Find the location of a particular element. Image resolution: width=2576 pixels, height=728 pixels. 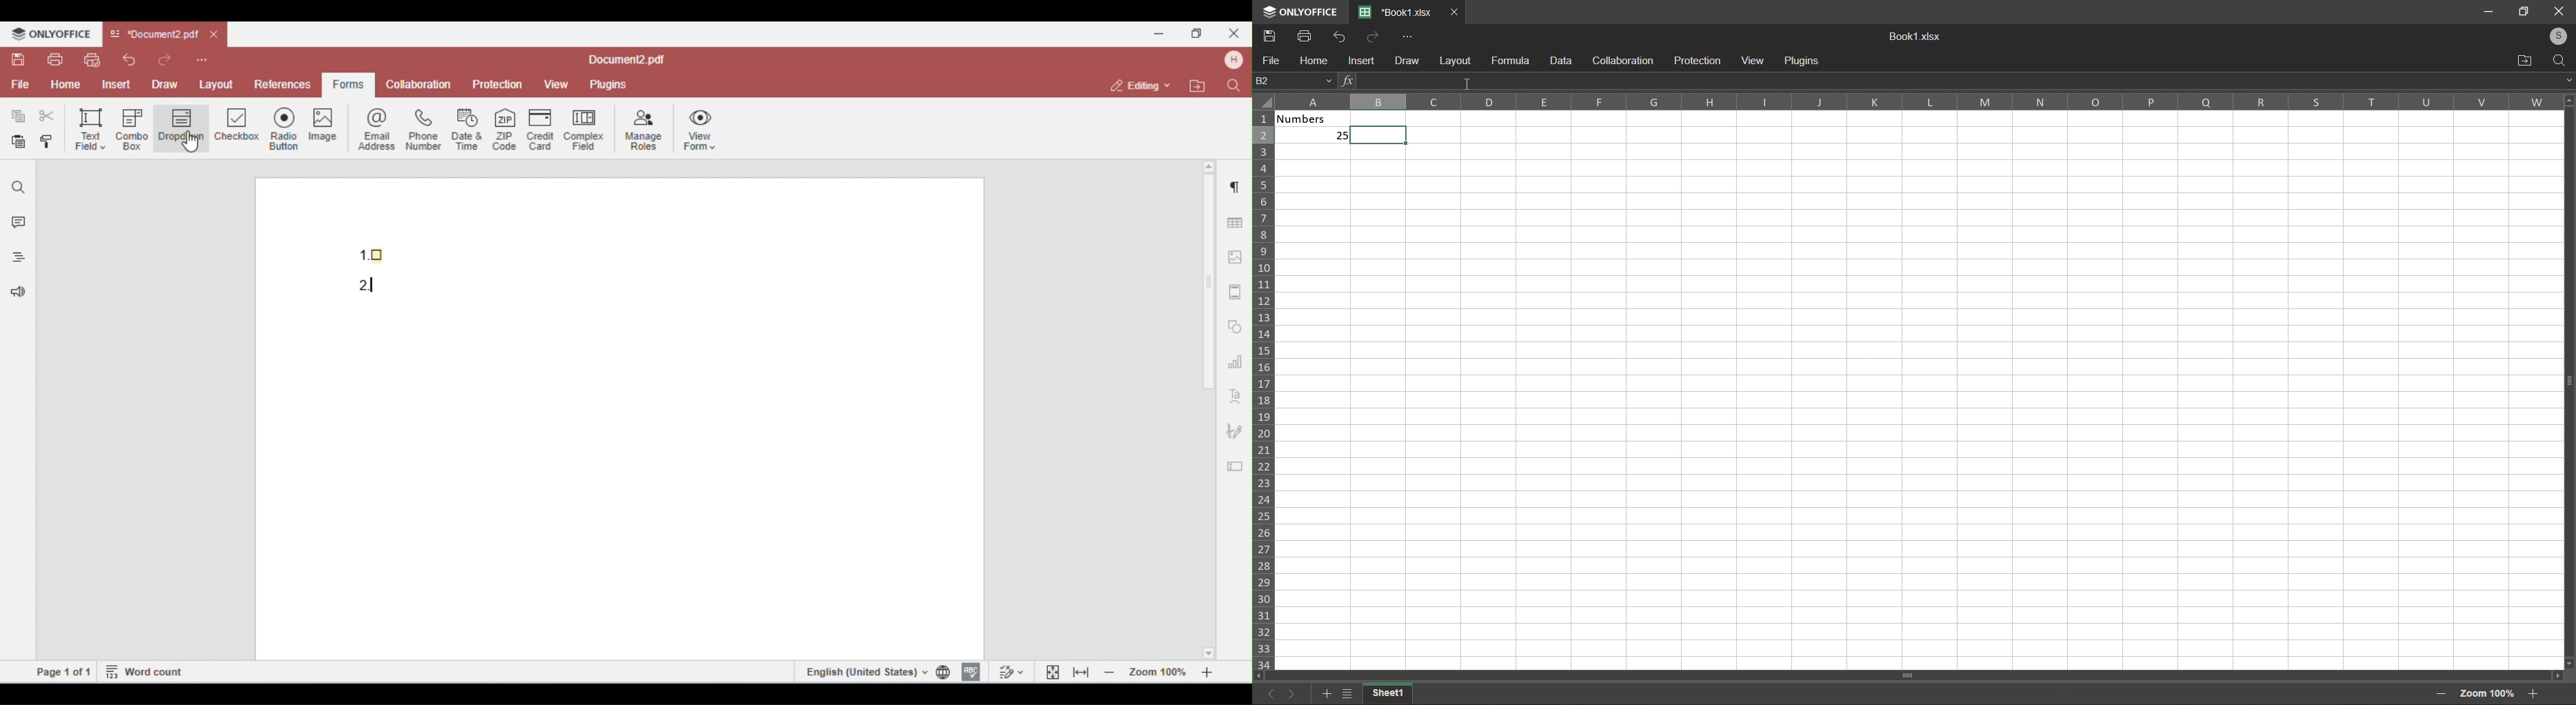

expand is located at coordinates (2564, 79).